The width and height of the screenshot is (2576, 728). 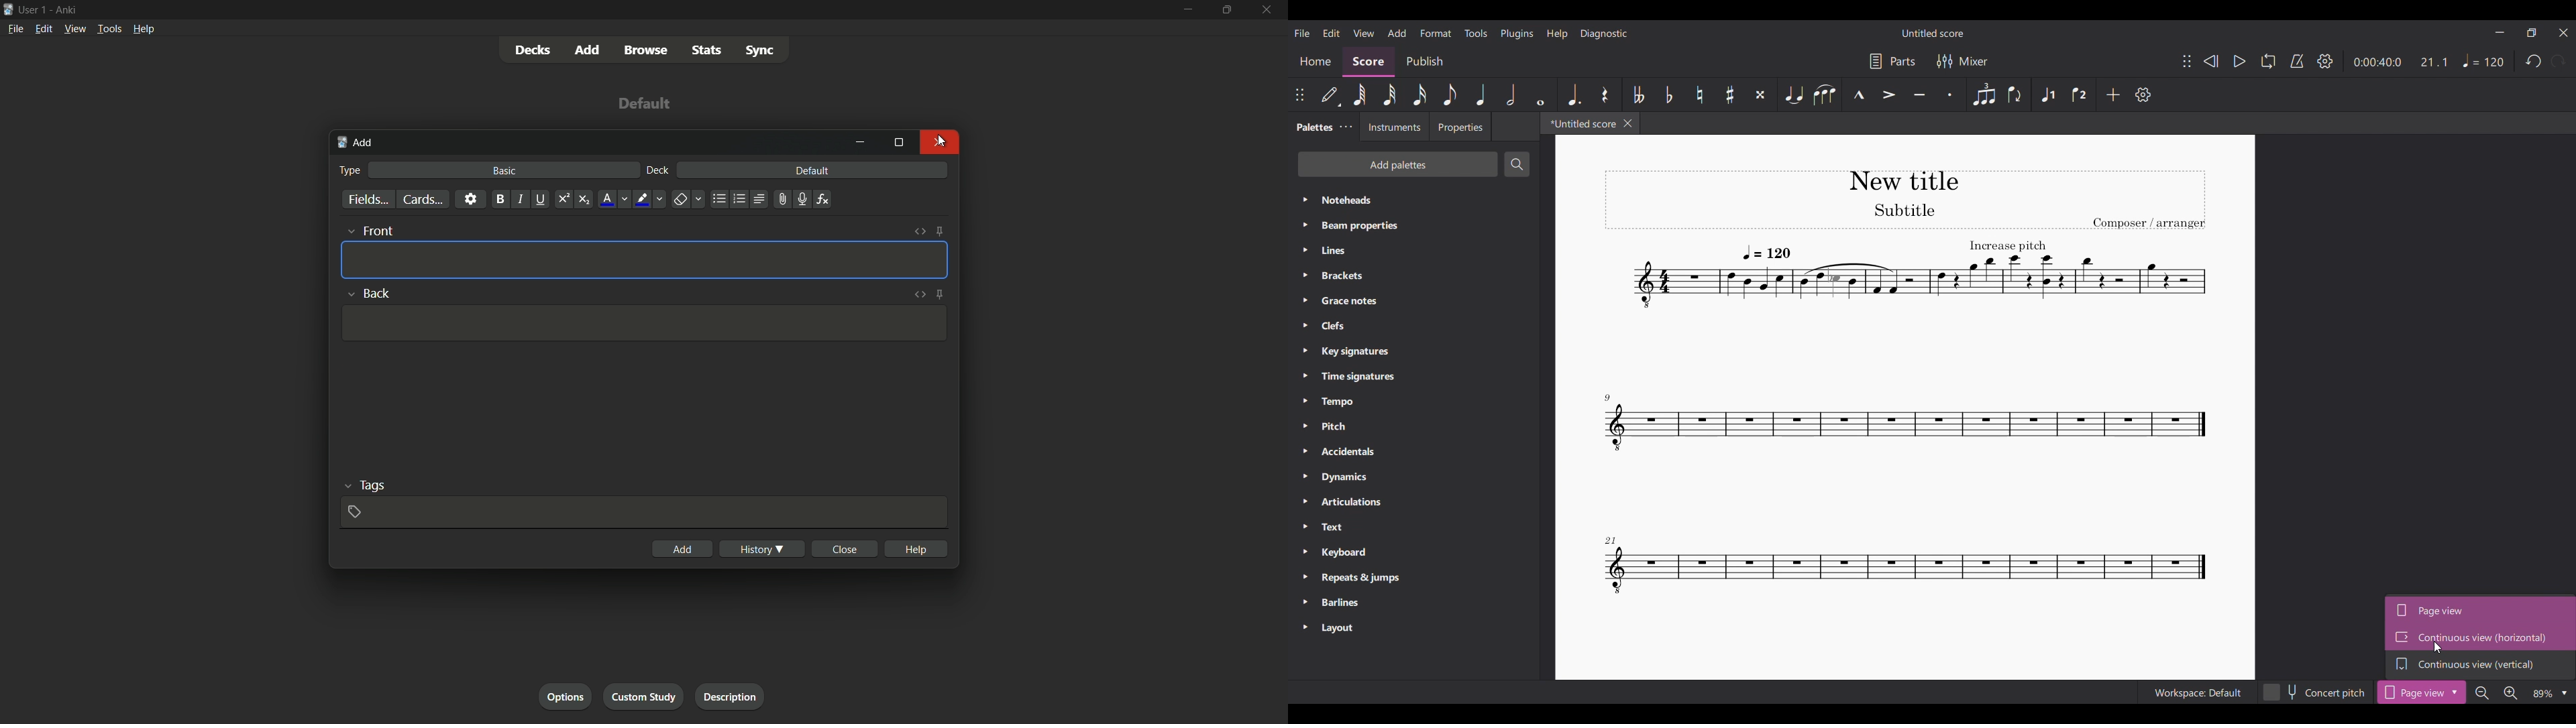 I want to click on Zoom in, so click(x=2510, y=693).